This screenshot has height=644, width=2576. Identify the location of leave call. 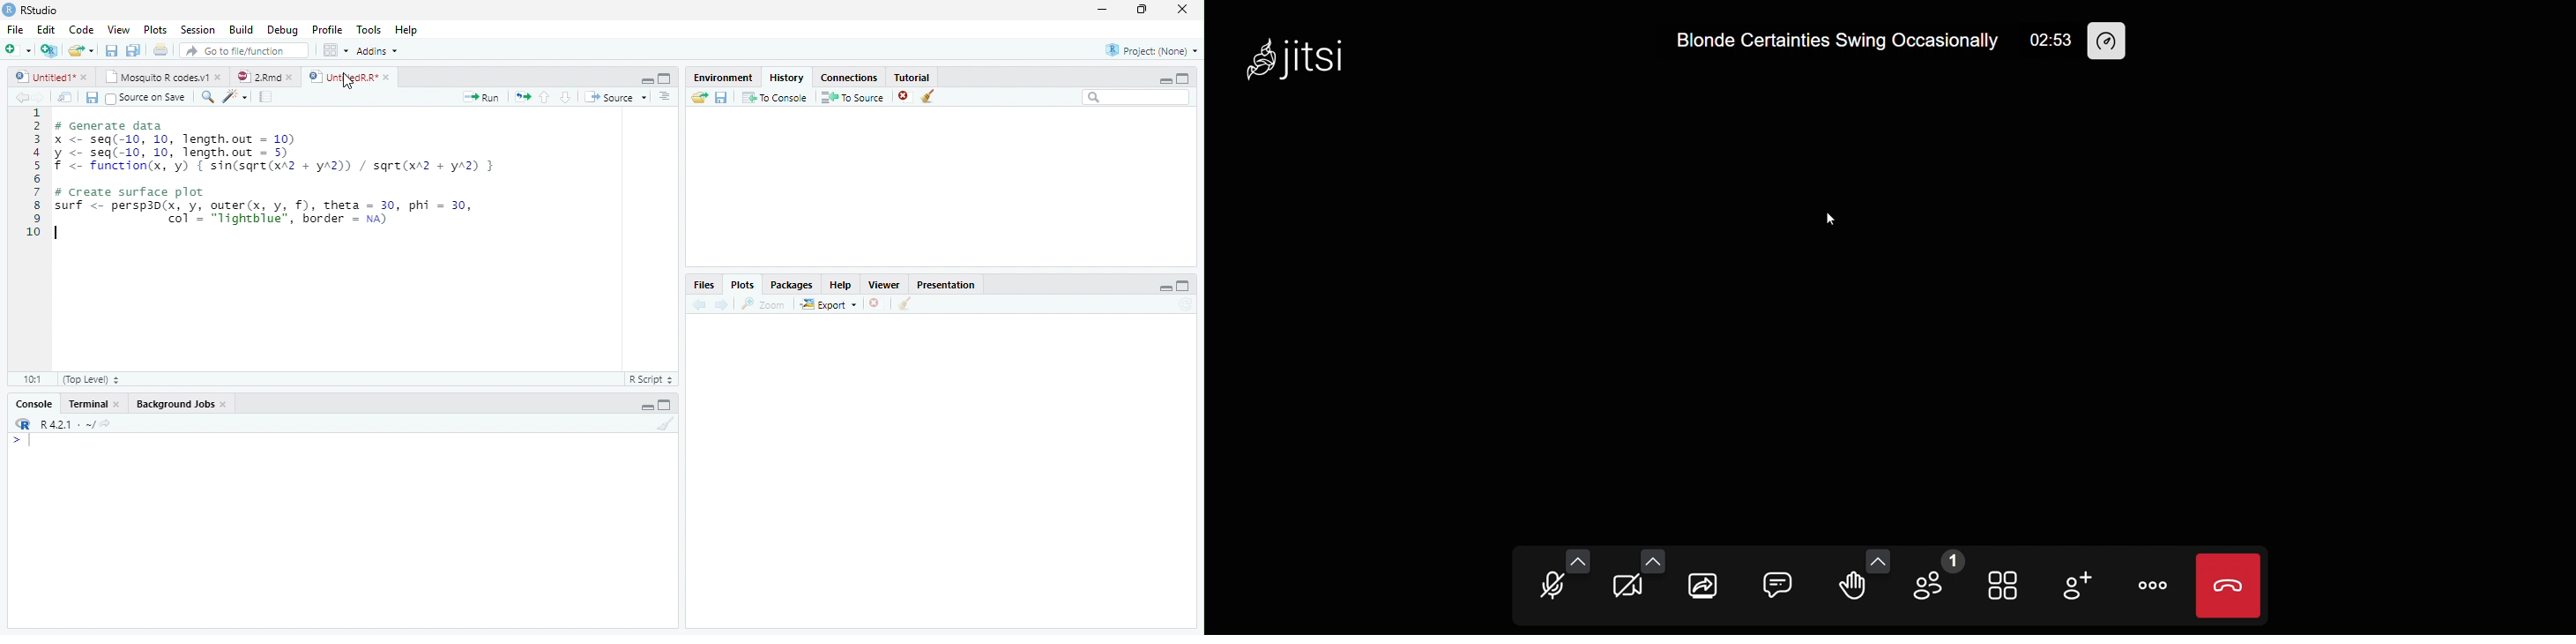
(2229, 586).